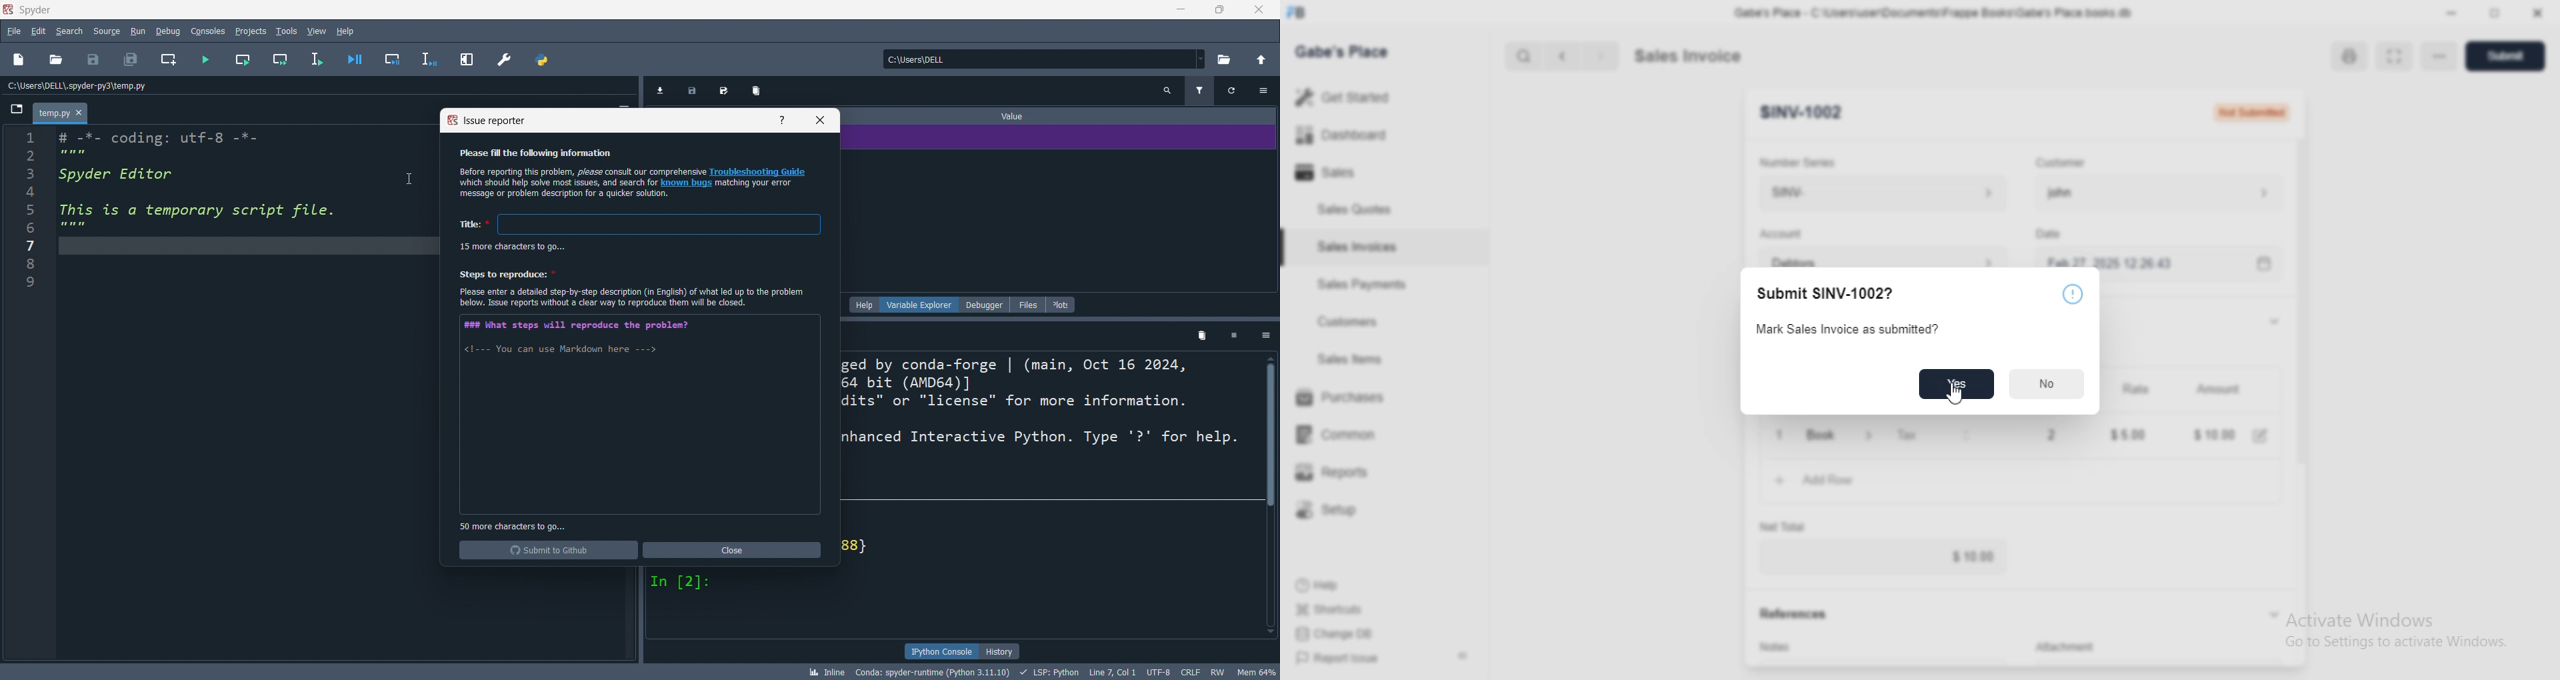 The image size is (2576, 700). What do you see at coordinates (209, 183) in the screenshot?
I see `# -*- coding: utf-8 -*-
Spyder Editor
This is a temporary script file.` at bounding box center [209, 183].